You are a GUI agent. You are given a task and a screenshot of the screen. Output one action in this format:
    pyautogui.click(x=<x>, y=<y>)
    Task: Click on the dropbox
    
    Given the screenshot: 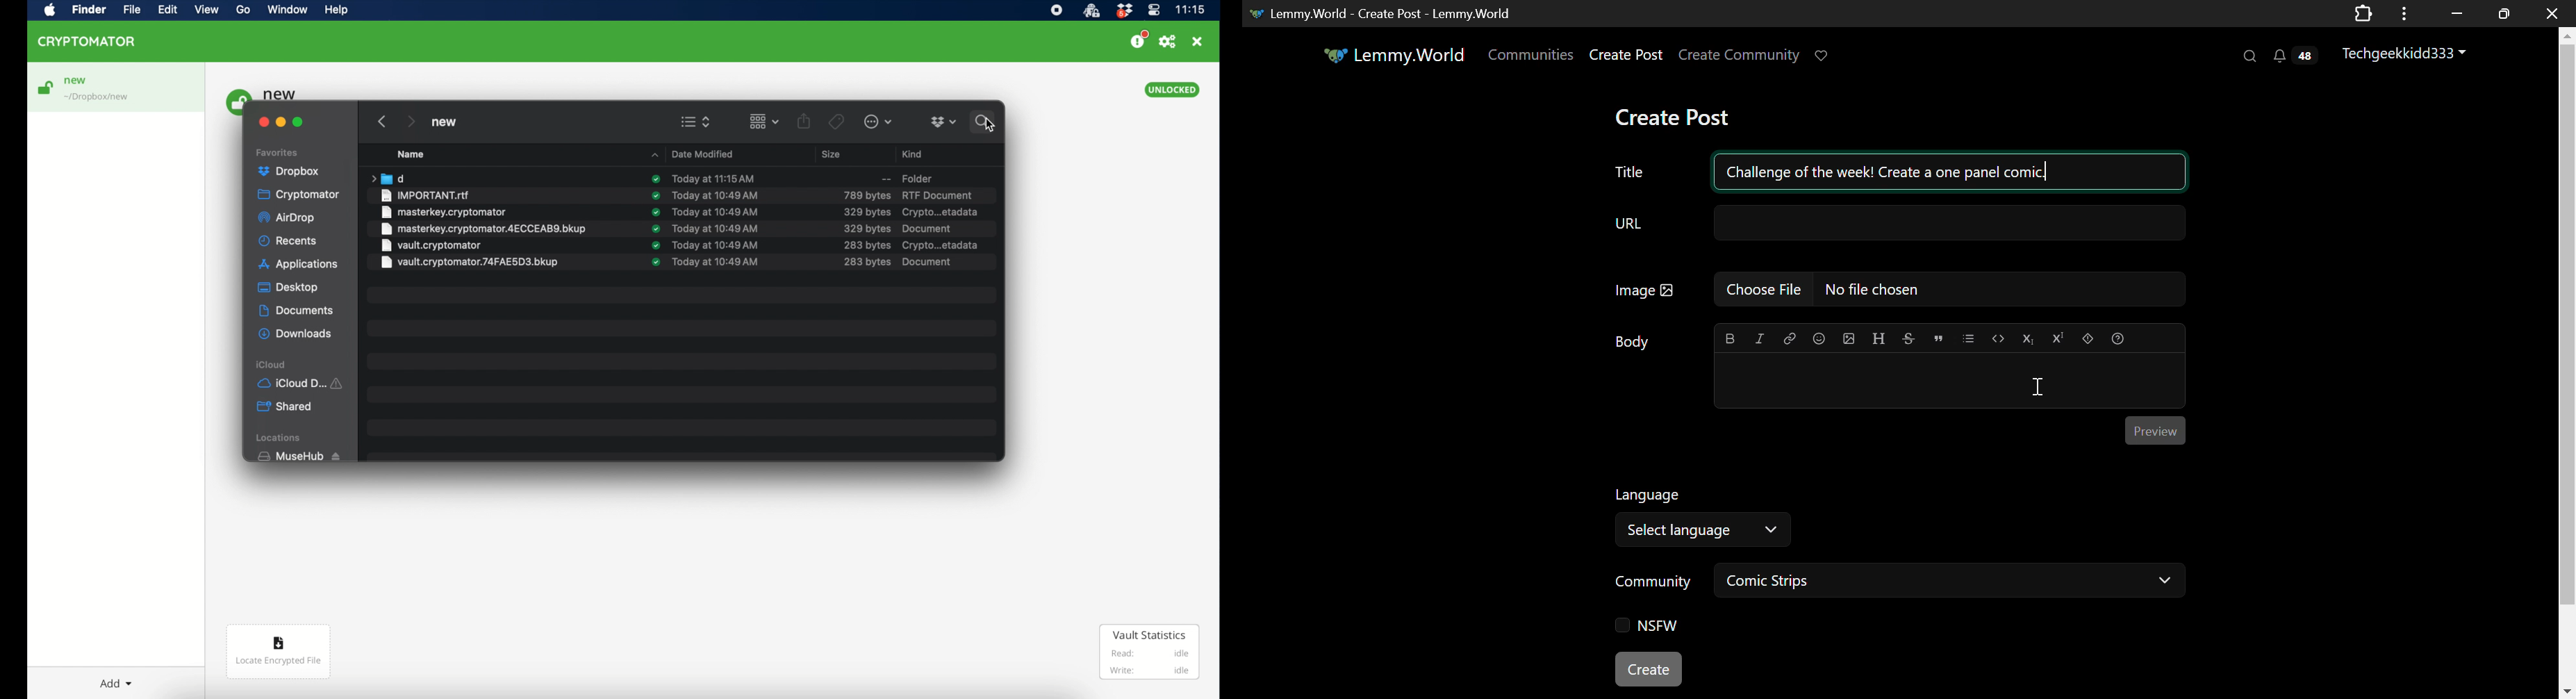 What is the action you would take?
    pyautogui.click(x=944, y=122)
    